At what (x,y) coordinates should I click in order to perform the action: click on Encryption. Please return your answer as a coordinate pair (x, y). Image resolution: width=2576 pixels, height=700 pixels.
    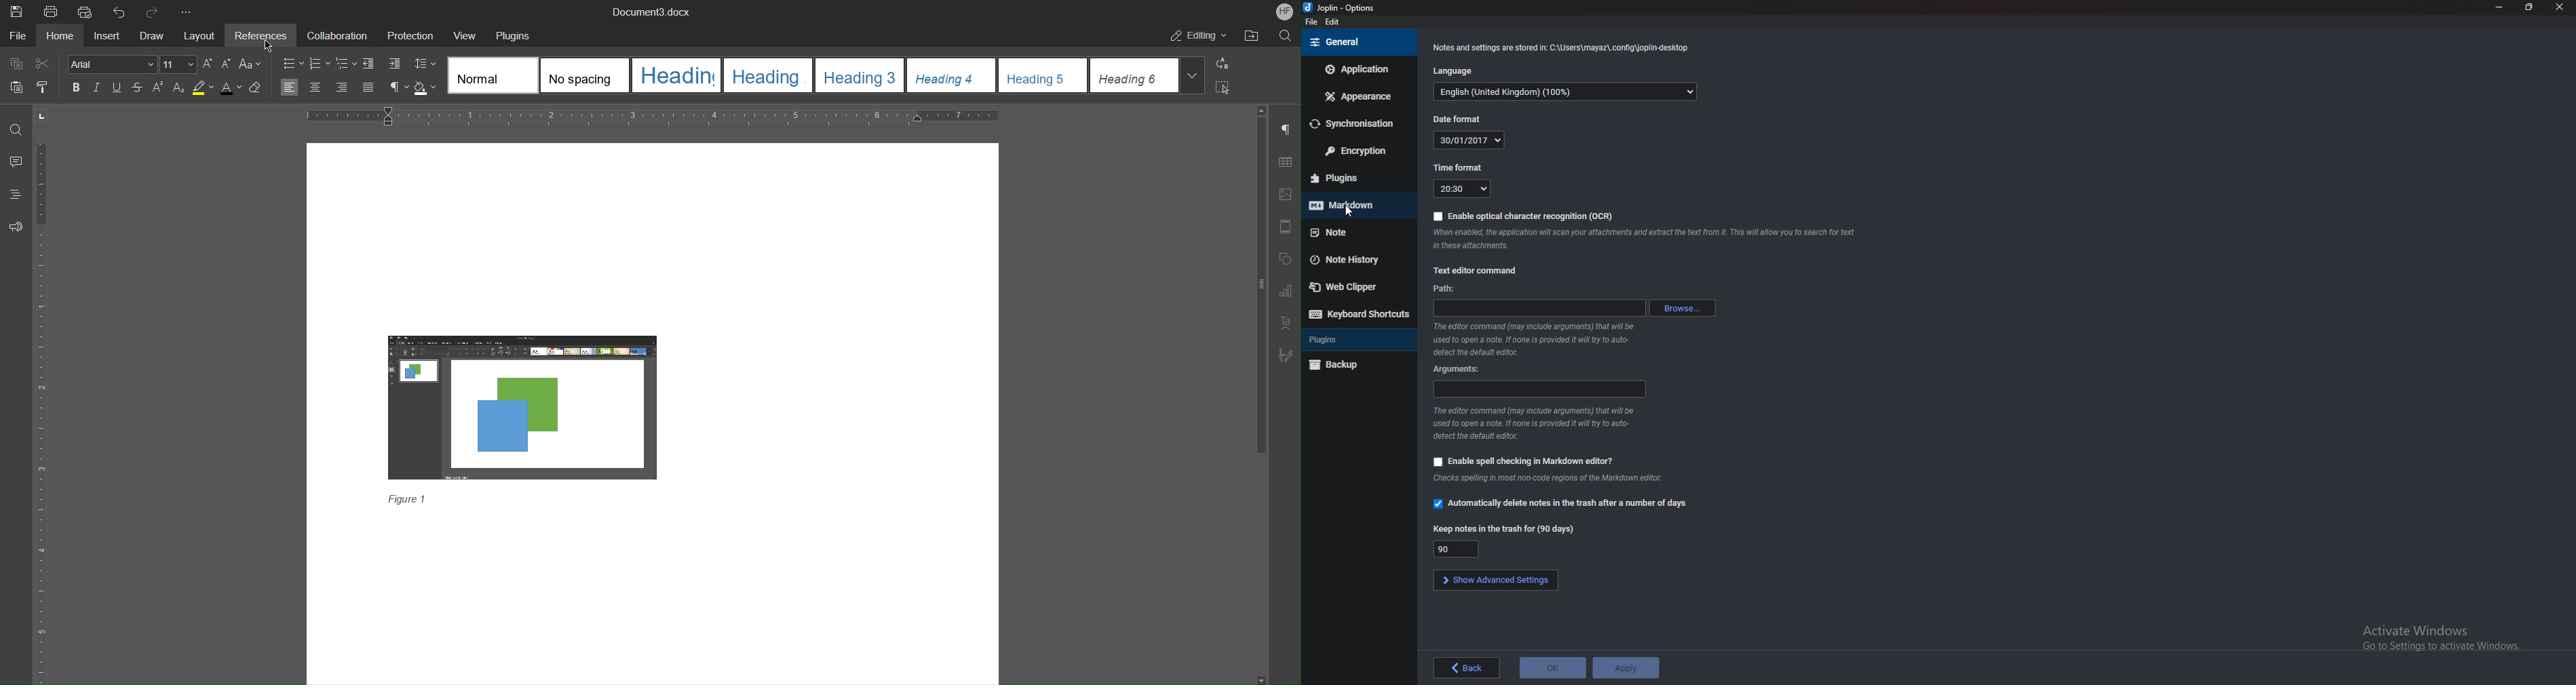
    Looking at the image, I should click on (1359, 151).